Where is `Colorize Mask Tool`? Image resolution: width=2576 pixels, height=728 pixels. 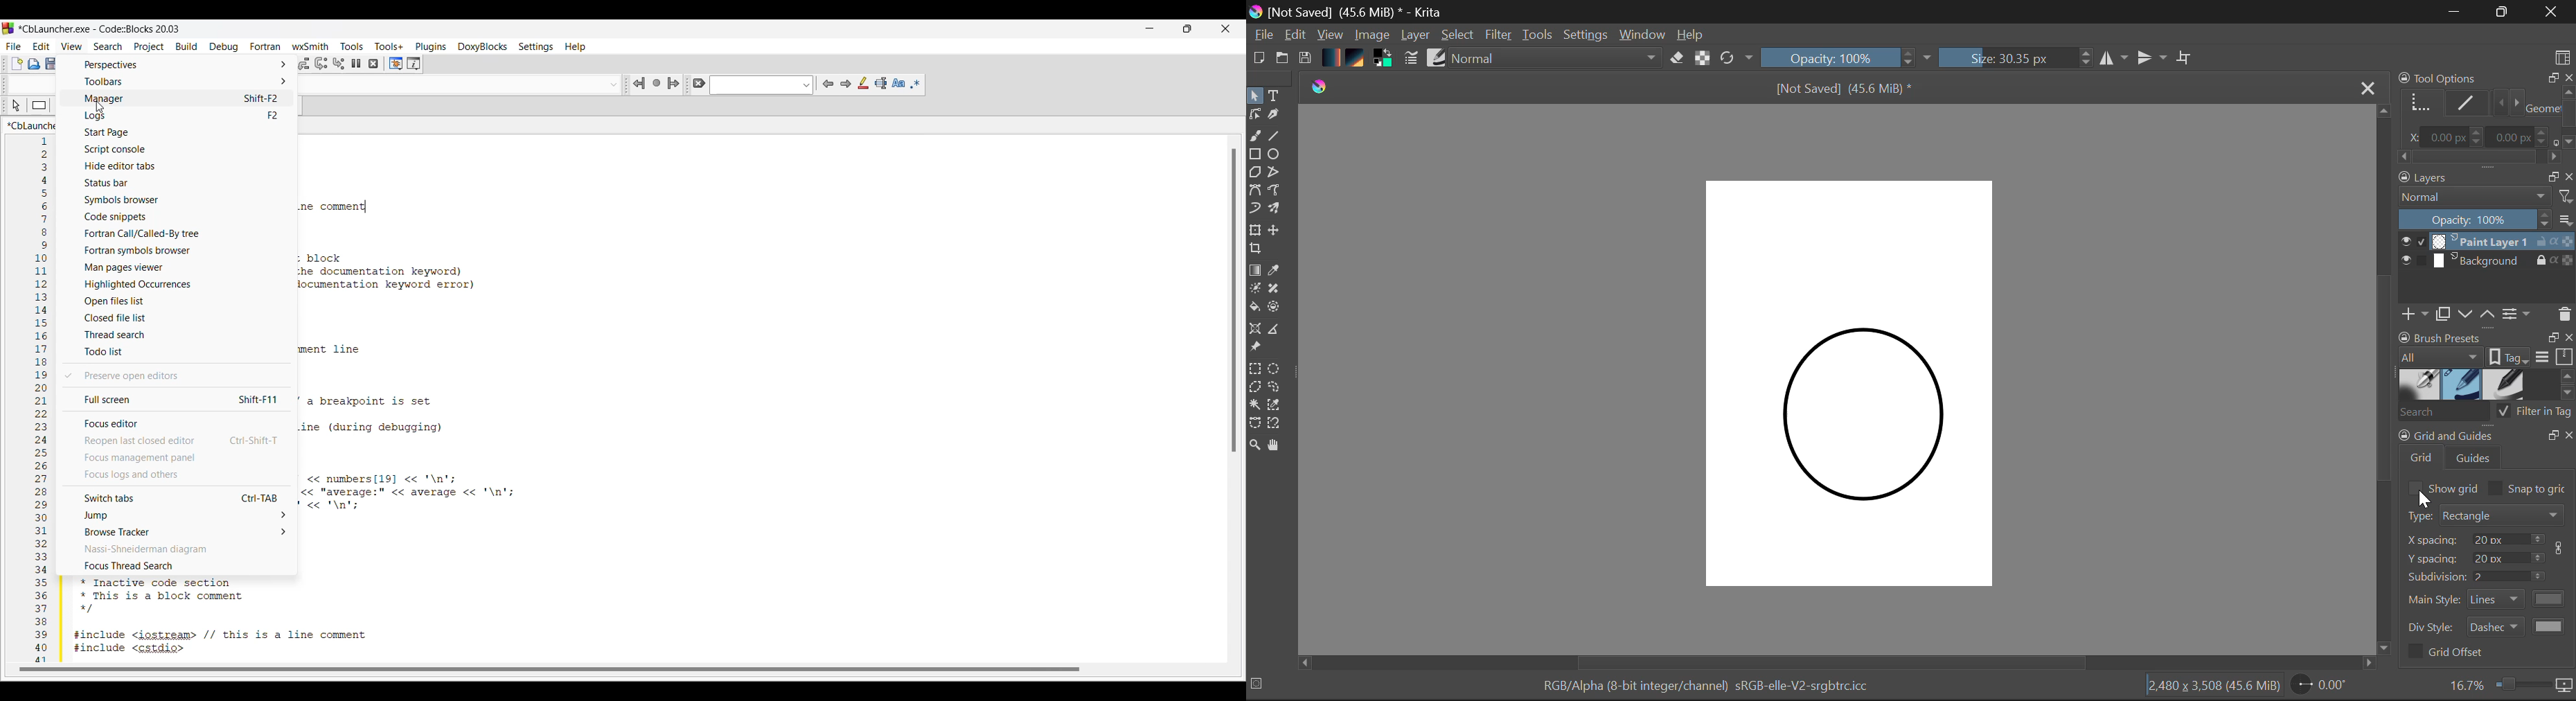 Colorize Mask Tool is located at coordinates (1255, 288).